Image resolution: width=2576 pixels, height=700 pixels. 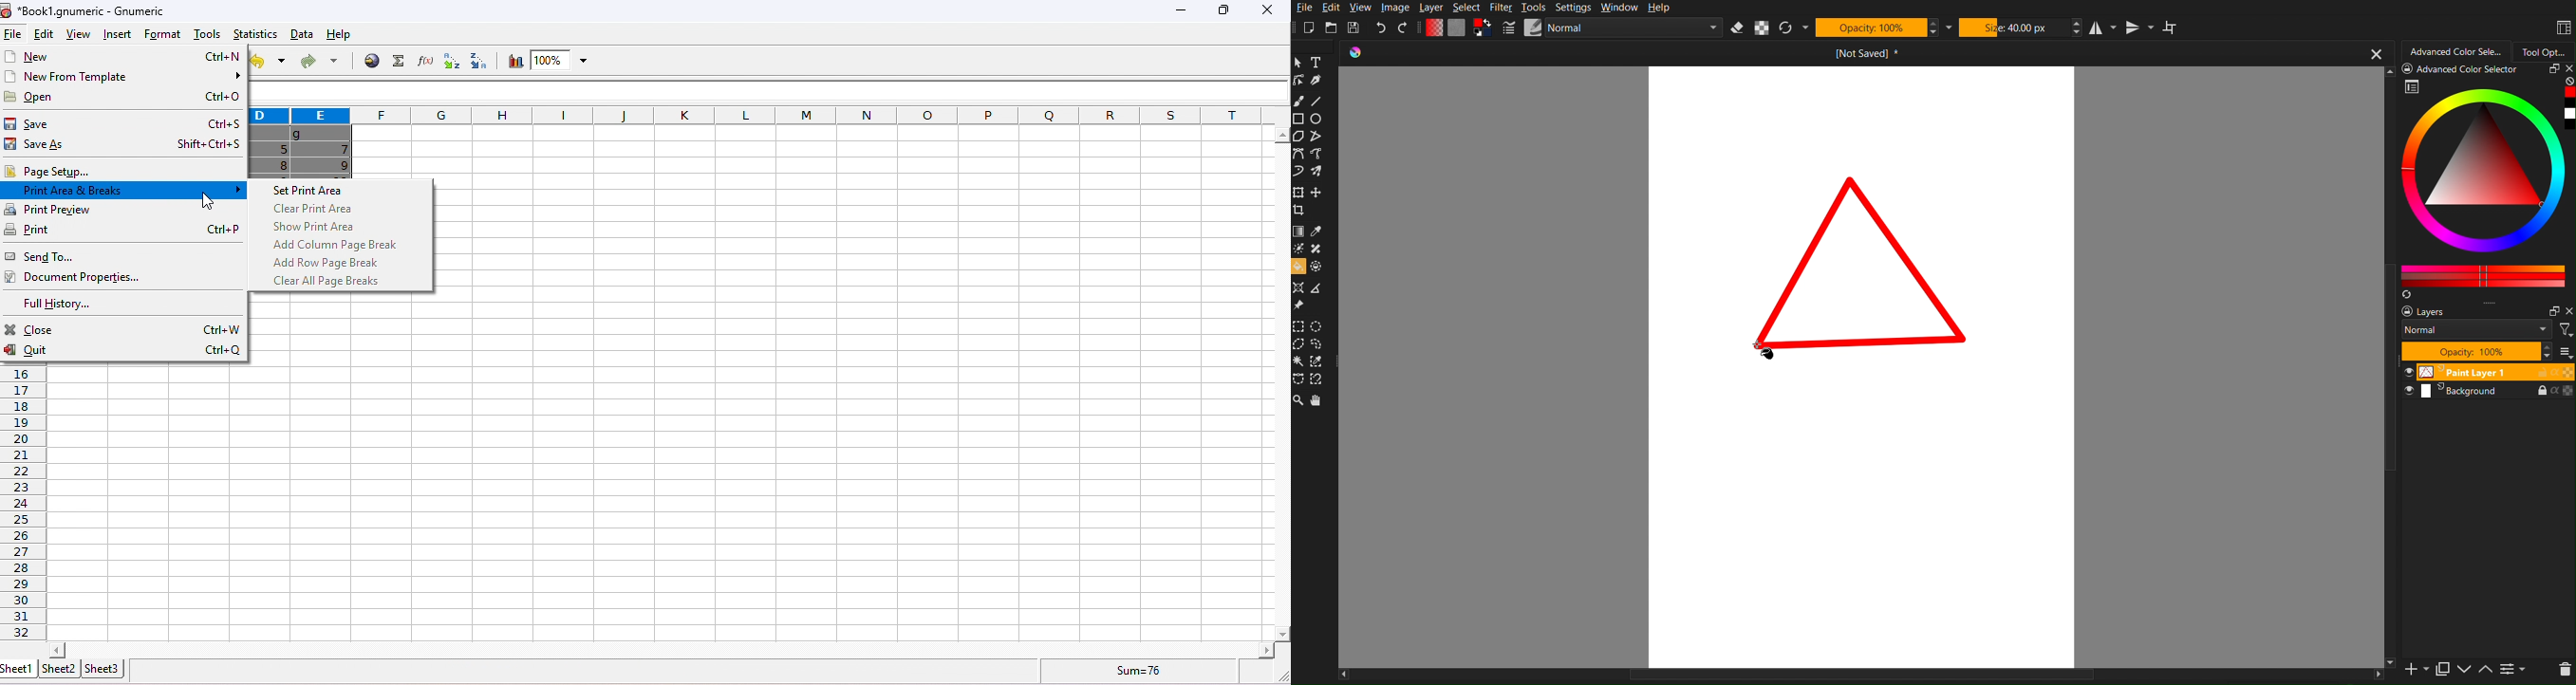 What do you see at coordinates (1300, 379) in the screenshot?
I see `bezier curve Selection Tools` at bounding box center [1300, 379].